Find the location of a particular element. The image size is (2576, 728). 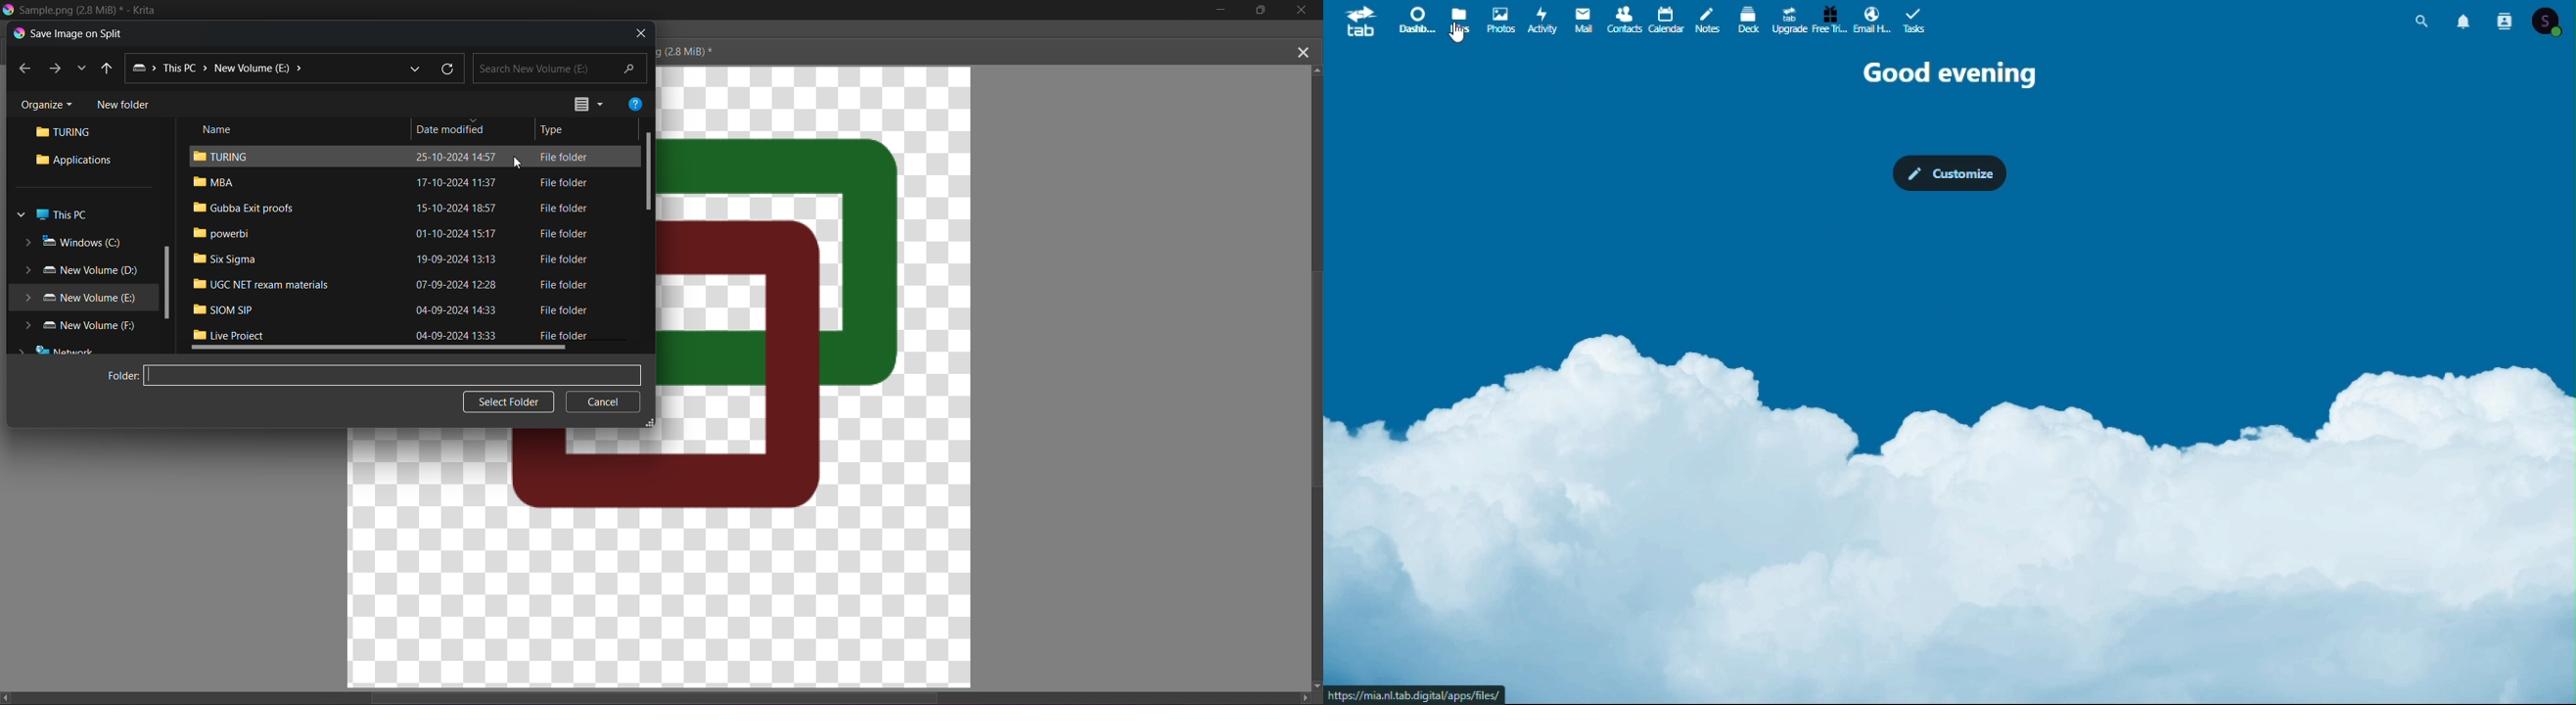

search is located at coordinates (2422, 19).